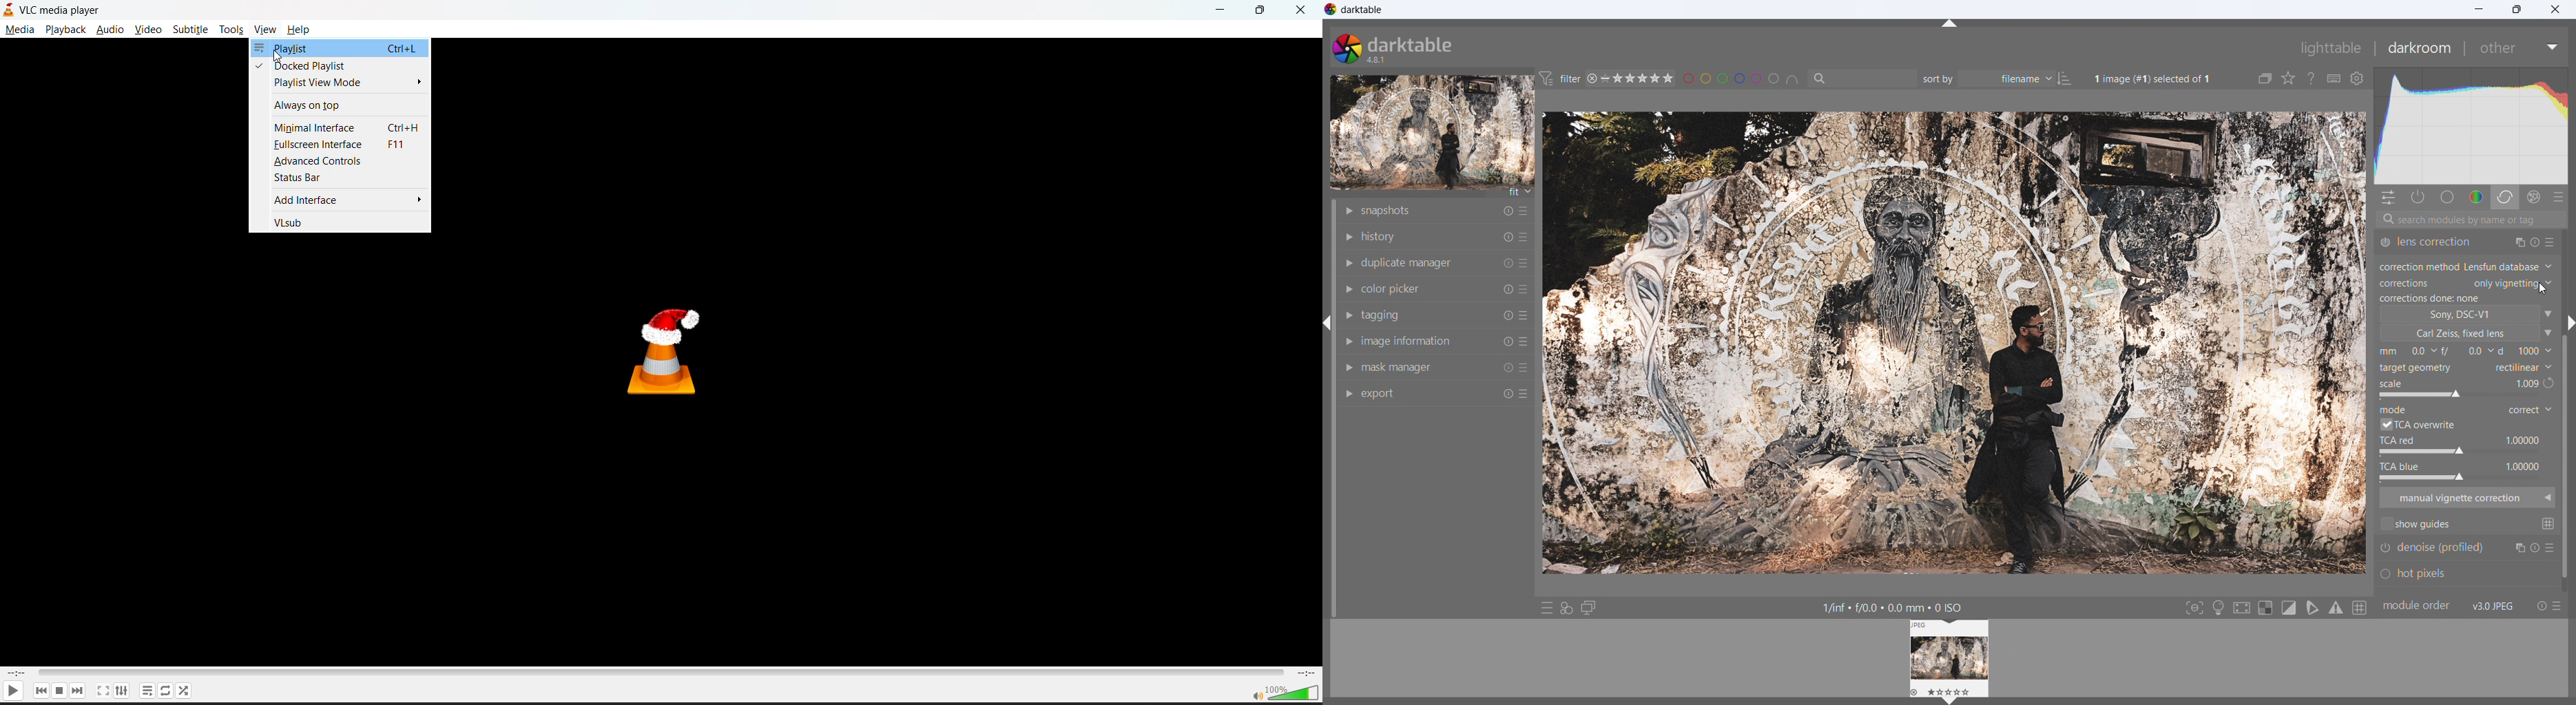 The width and height of the screenshot is (2576, 728). I want to click on target geometry, so click(2418, 368).